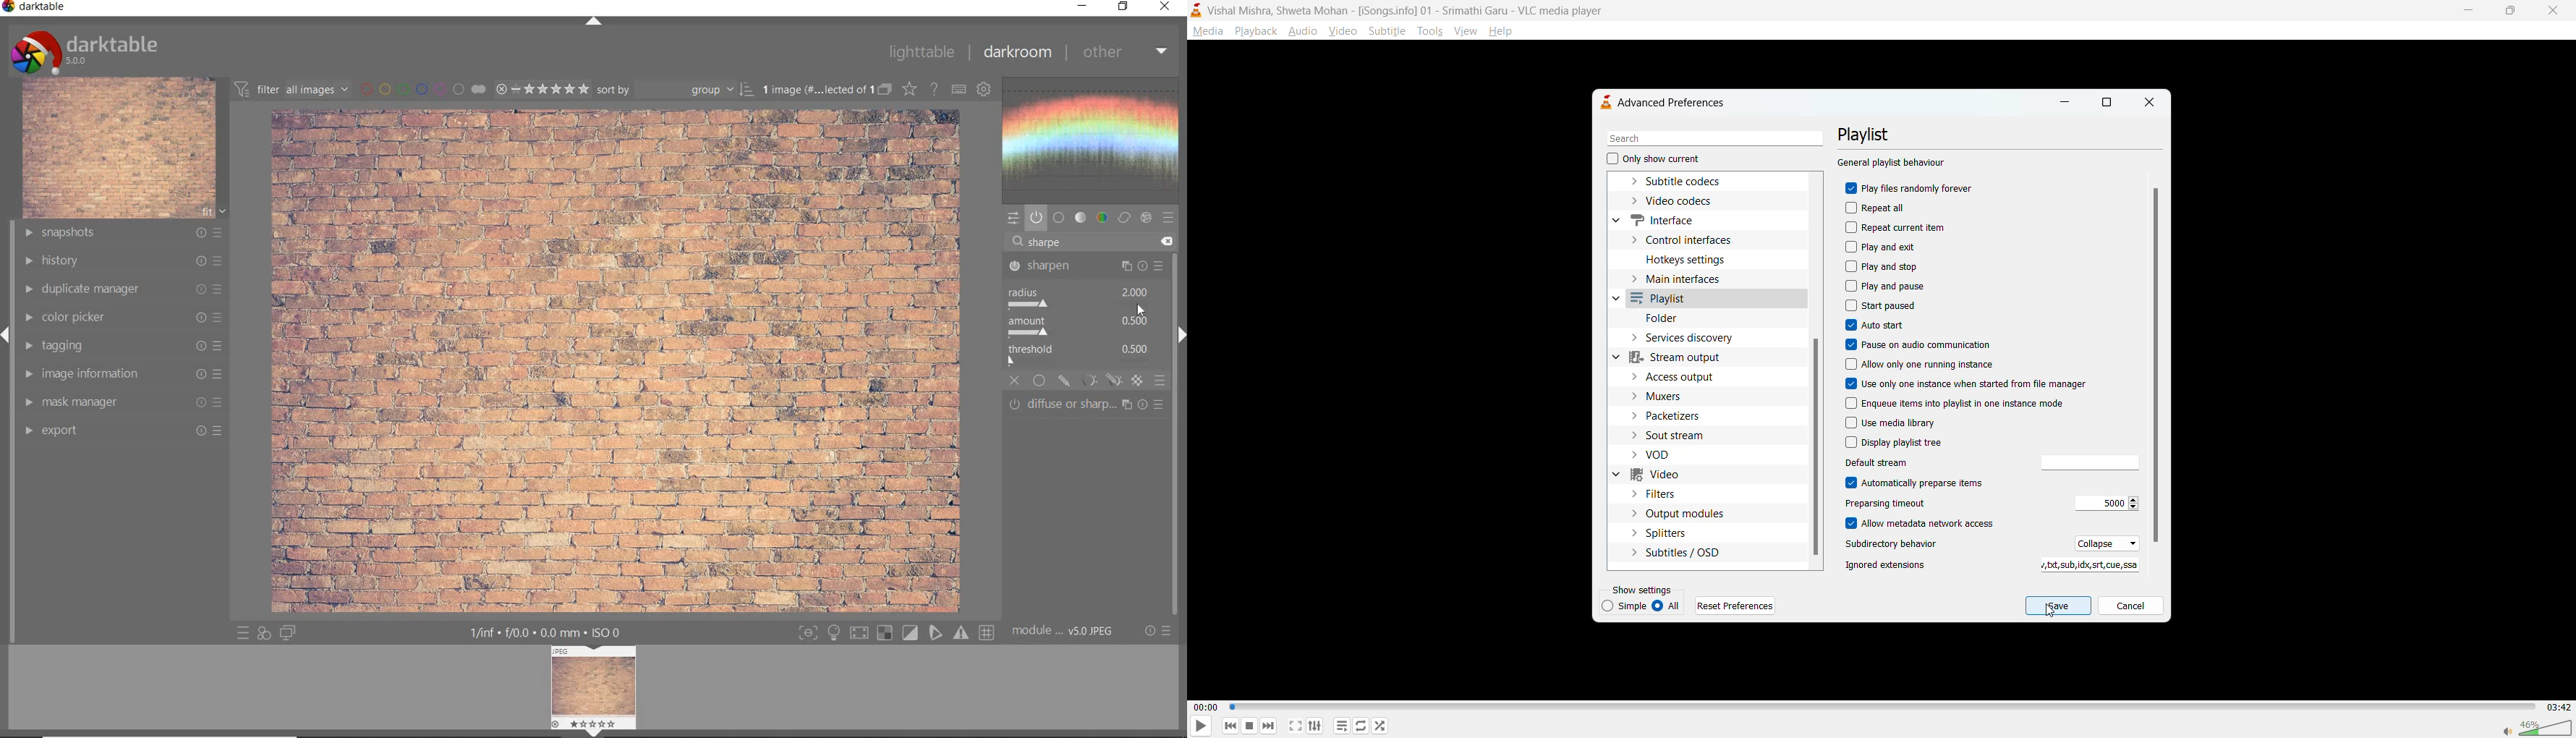 The image size is (2576, 756). I want to click on quick access for applying any style, so click(263, 635).